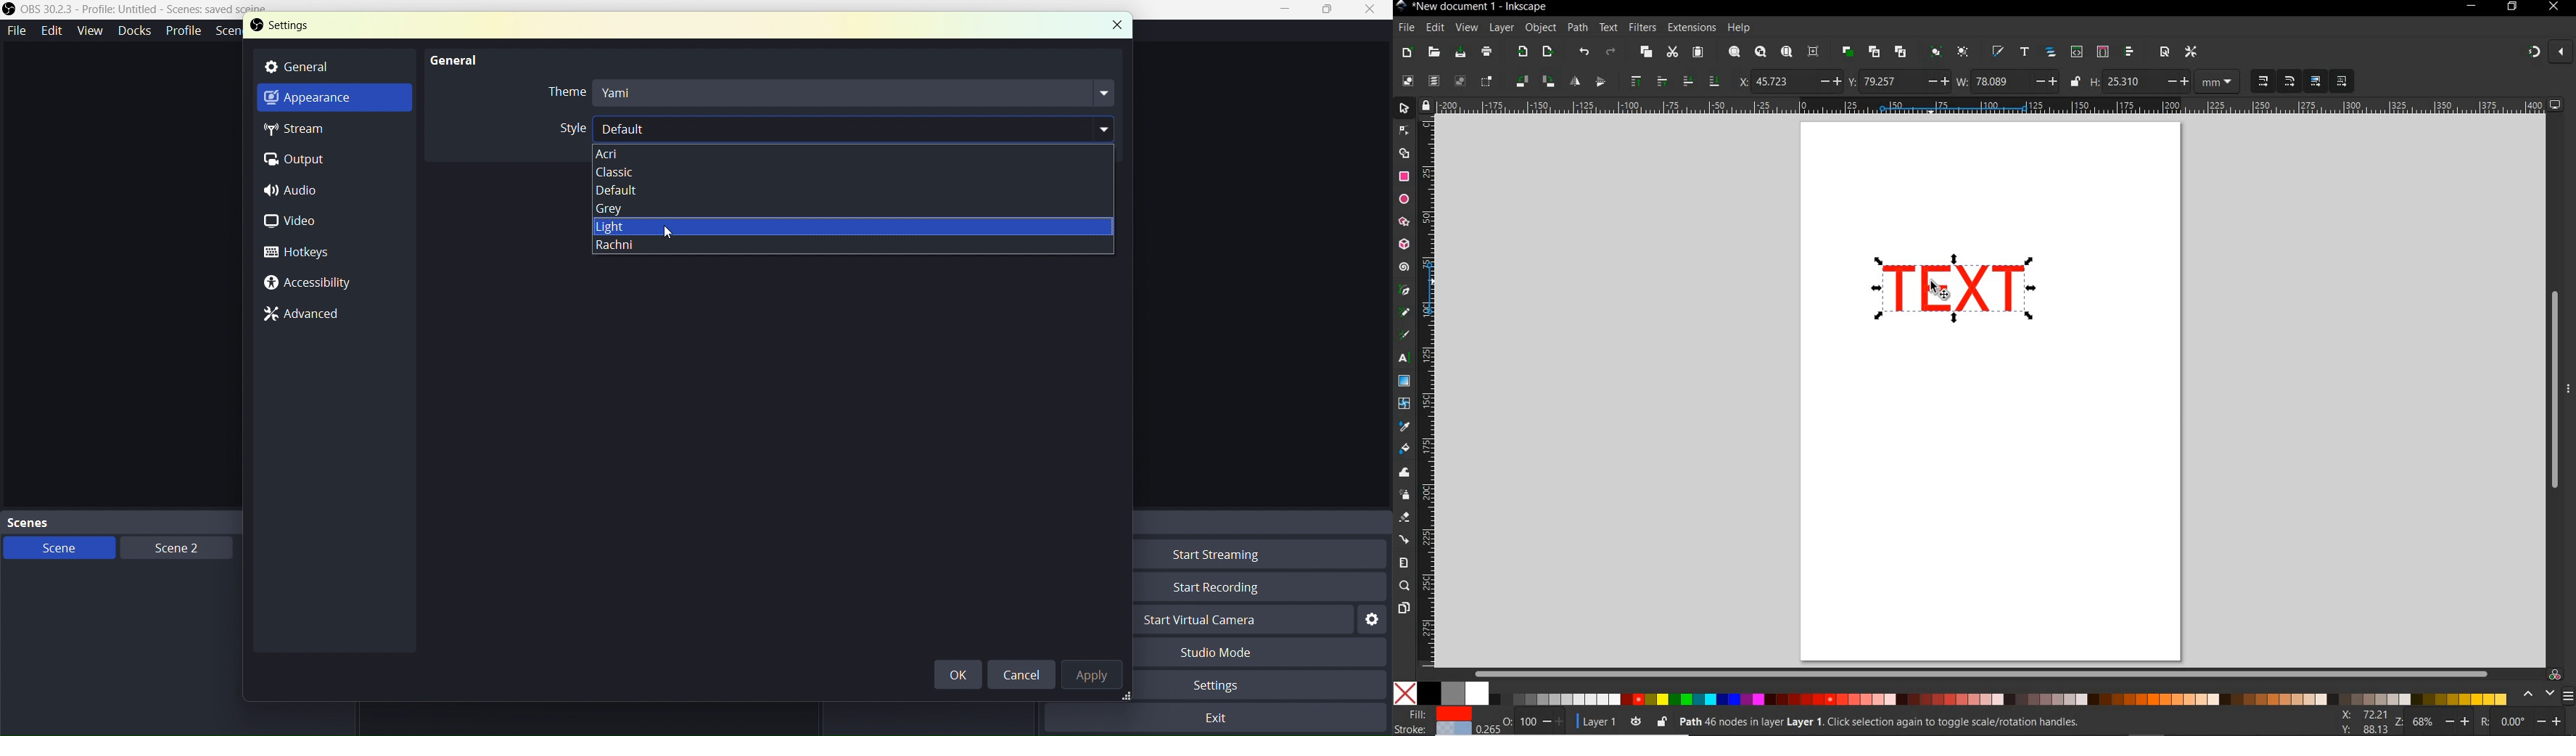 The height and width of the screenshot is (756, 2576). Describe the element at coordinates (328, 67) in the screenshot. I see `General` at that location.